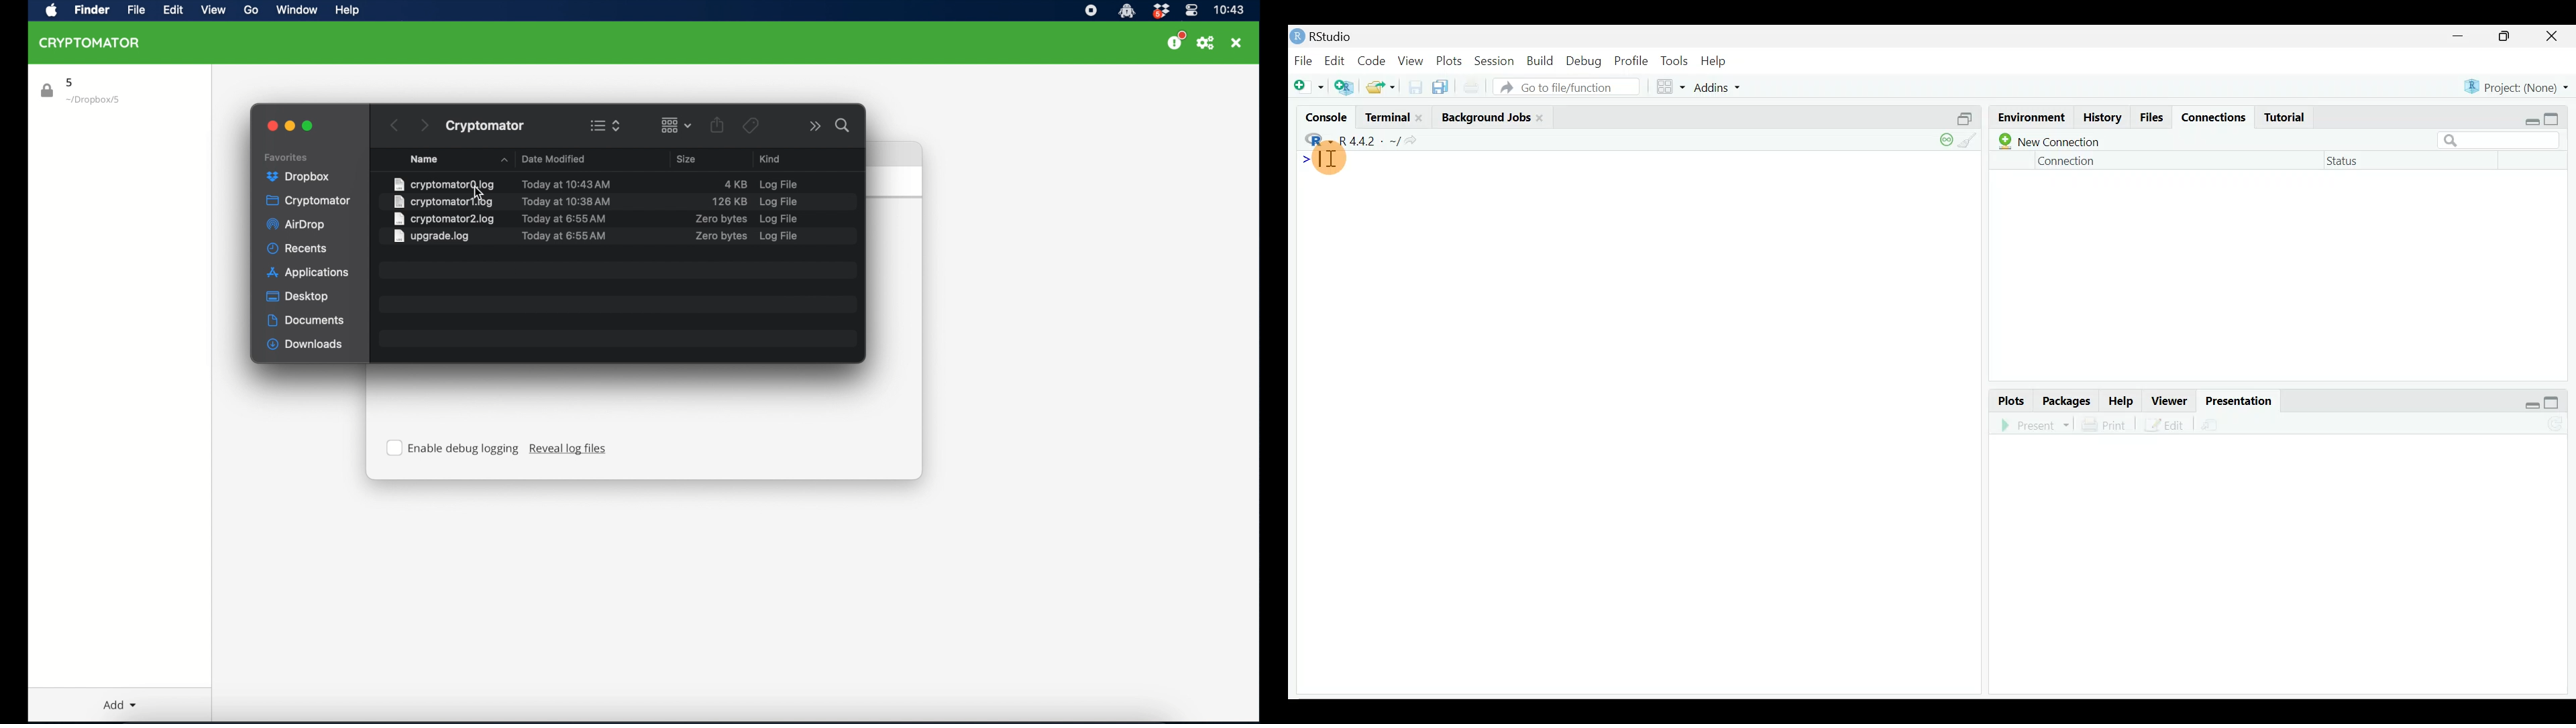 The image size is (2576, 728). I want to click on support us, so click(1177, 41).